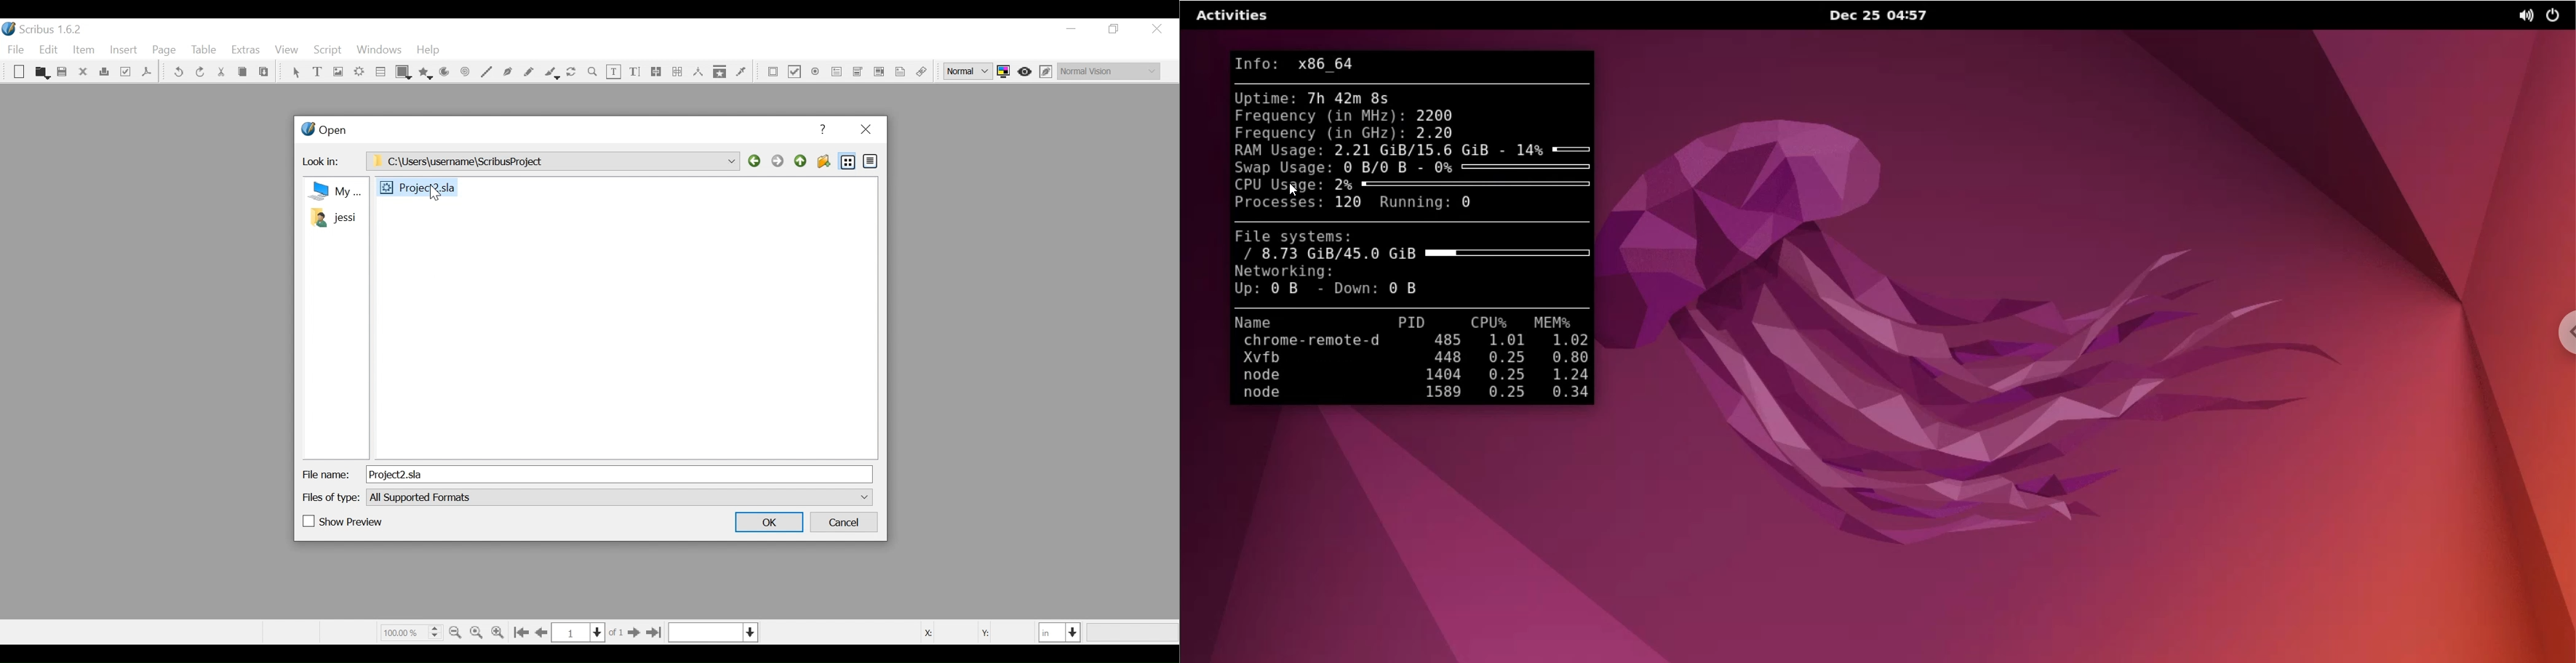 Image resolution: width=2576 pixels, height=672 pixels. What do you see at coordinates (713, 632) in the screenshot?
I see `Select the current layer` at bounding box center [713, 632].